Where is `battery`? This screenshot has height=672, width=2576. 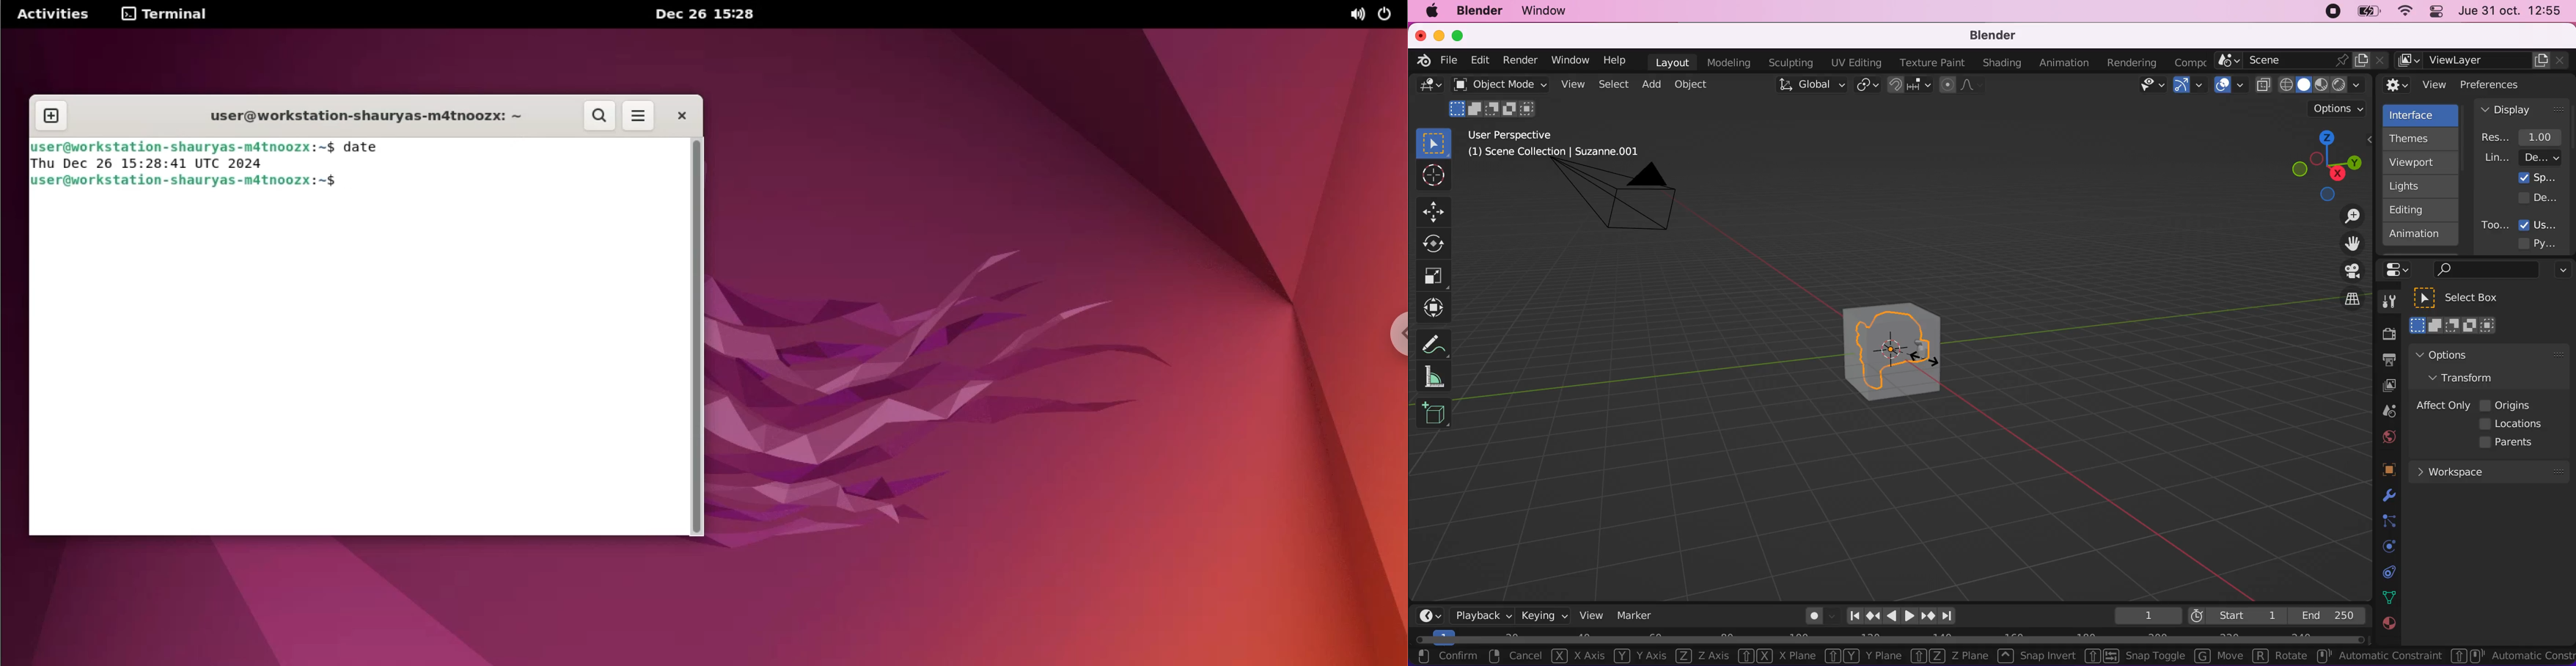
battery is located at coordinates (2365, 14).